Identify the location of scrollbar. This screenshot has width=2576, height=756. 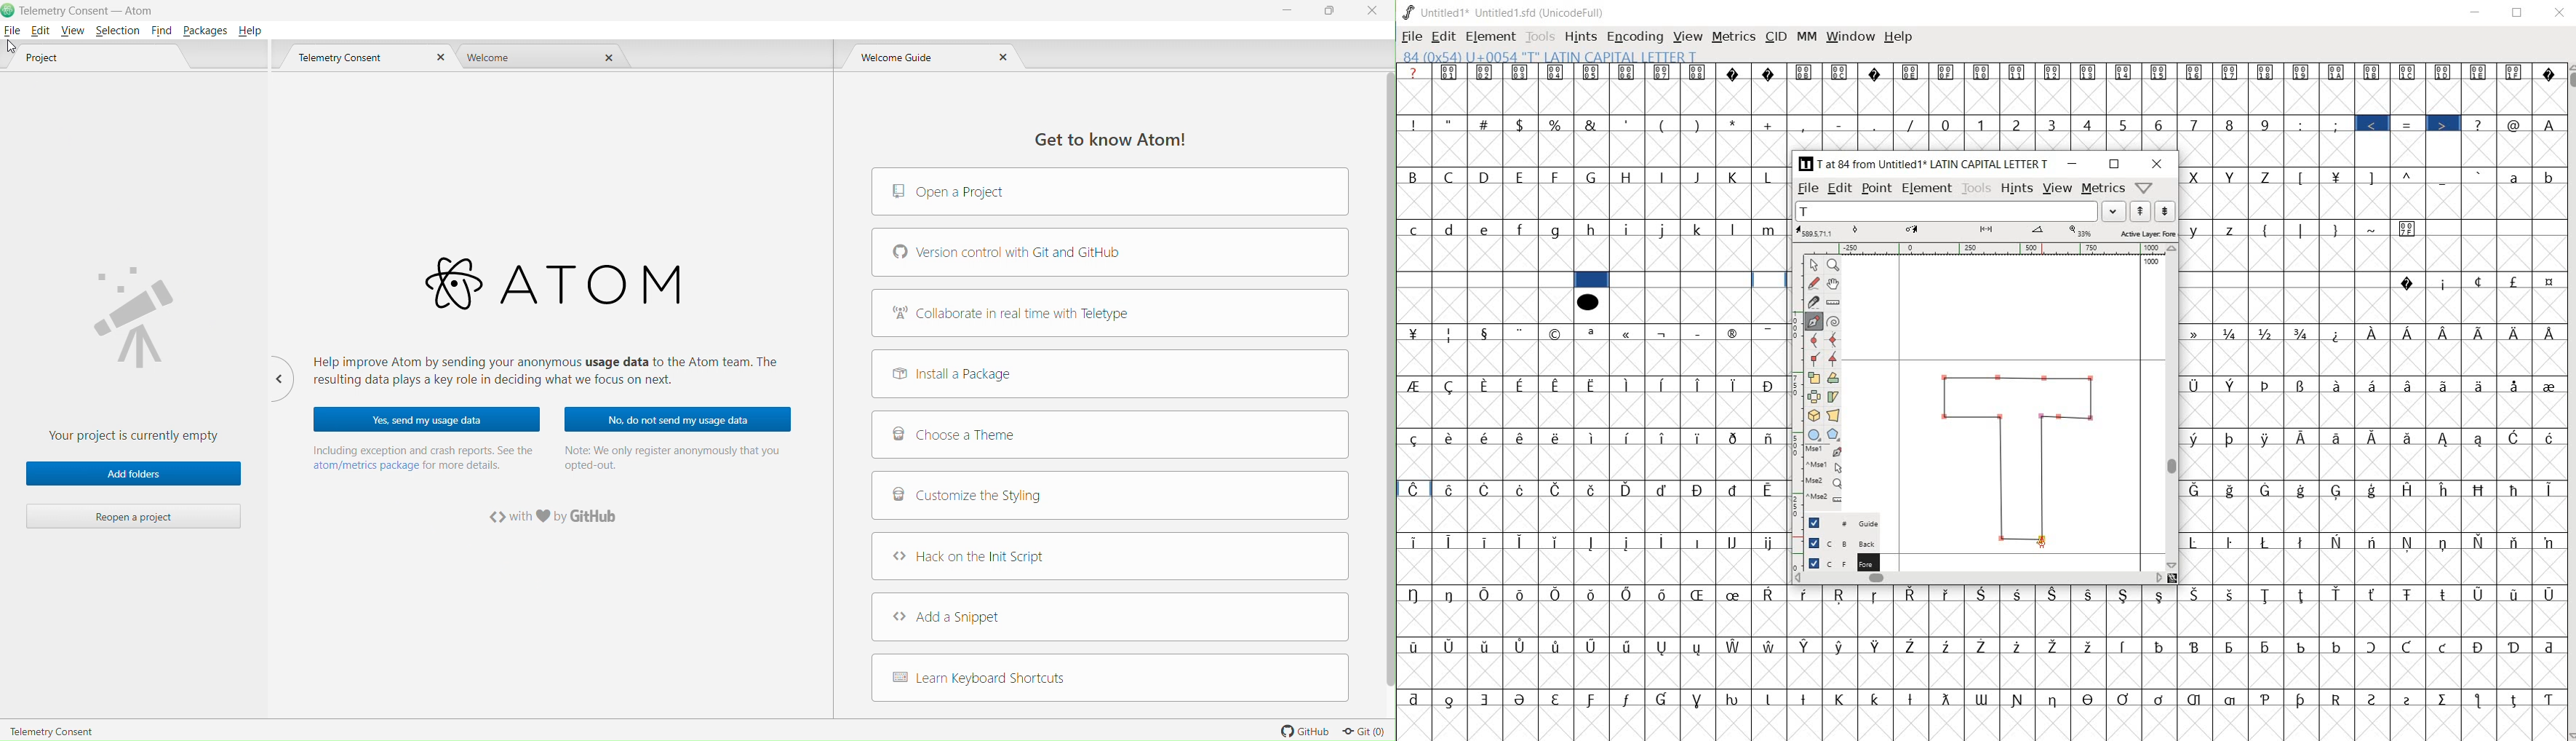
(2569, 401).